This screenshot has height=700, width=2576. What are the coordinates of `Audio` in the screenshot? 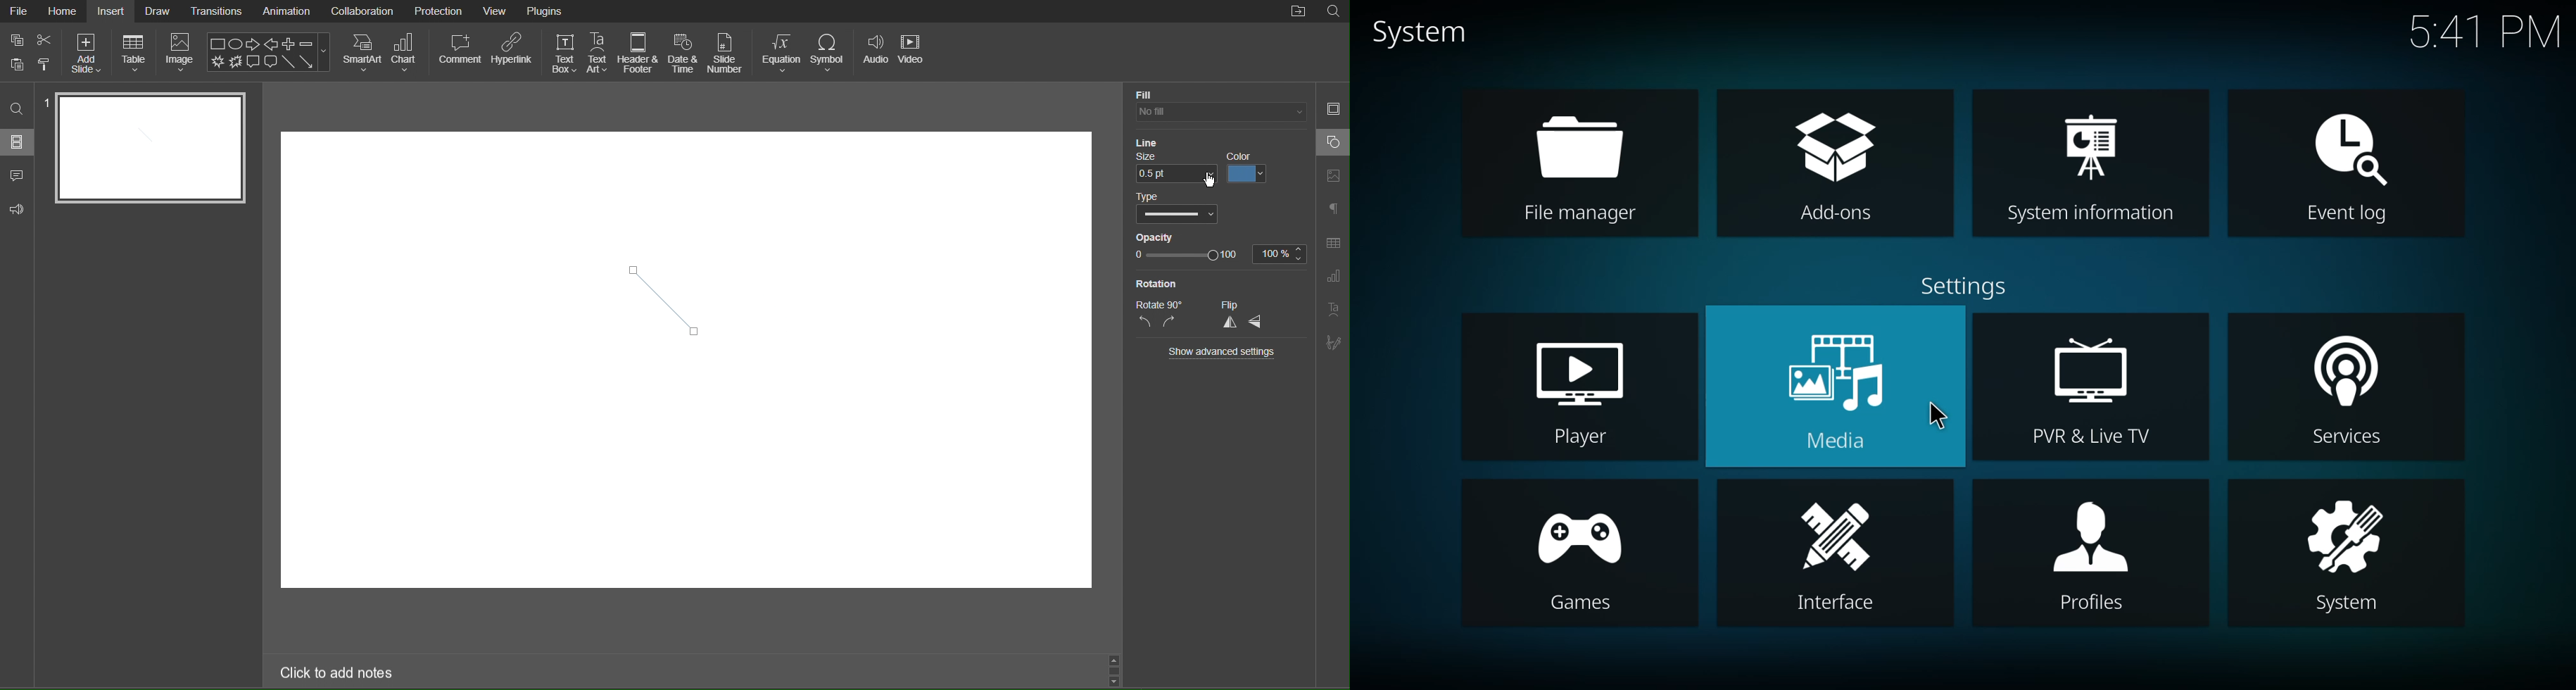 It's located at (876, 52).